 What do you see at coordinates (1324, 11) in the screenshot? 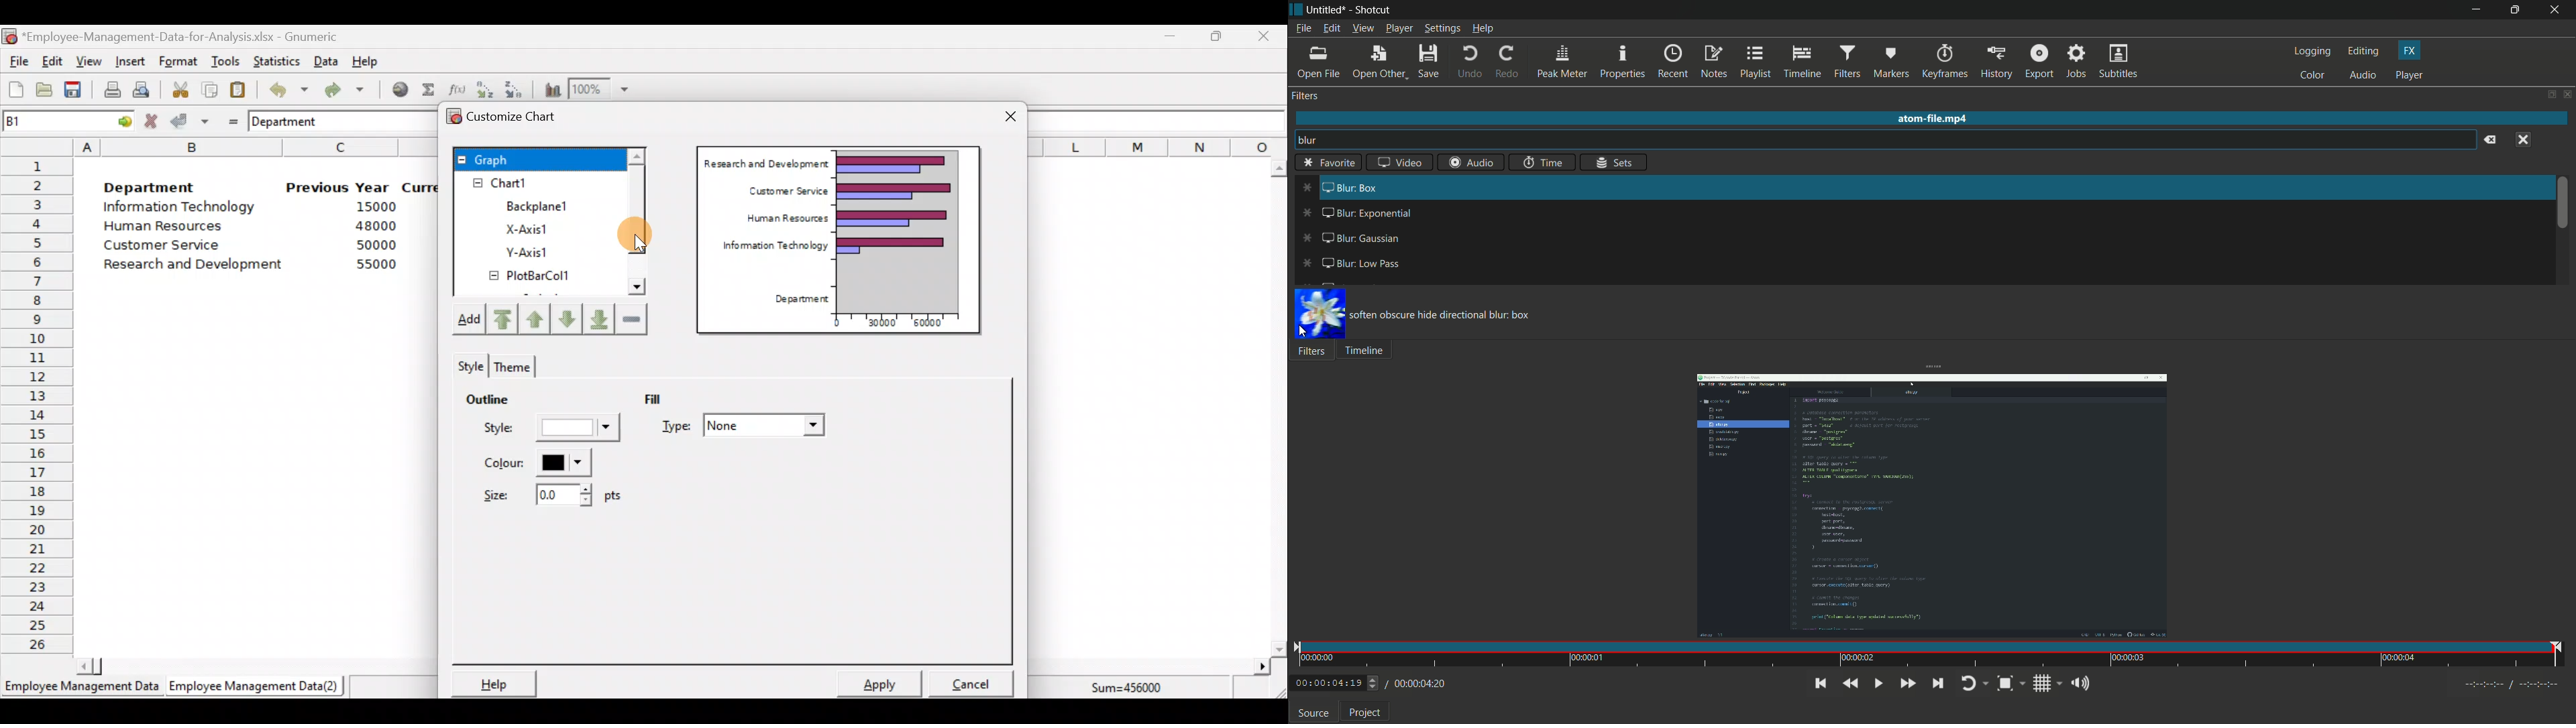
I see `file name` at bounding box center [1324, 11].